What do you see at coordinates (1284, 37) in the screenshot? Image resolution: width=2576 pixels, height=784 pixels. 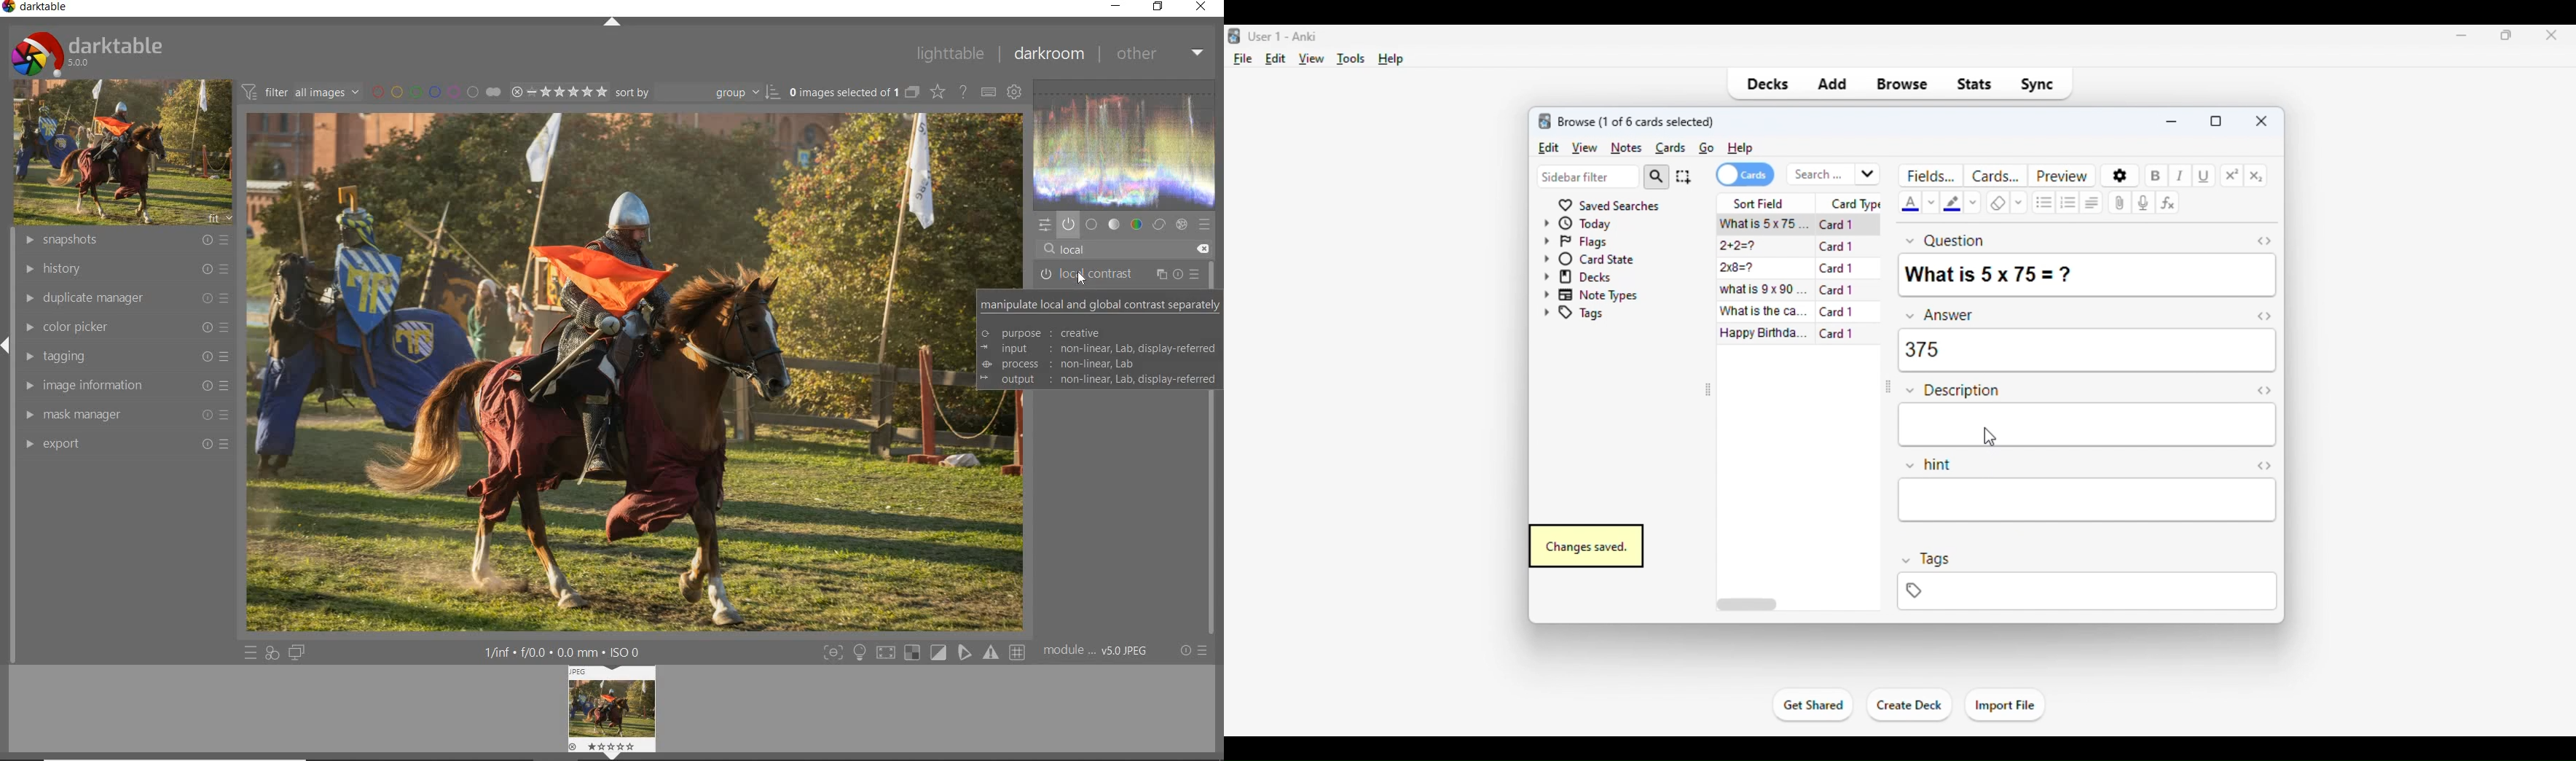 I see `title` at bounding box center [1284, 37].